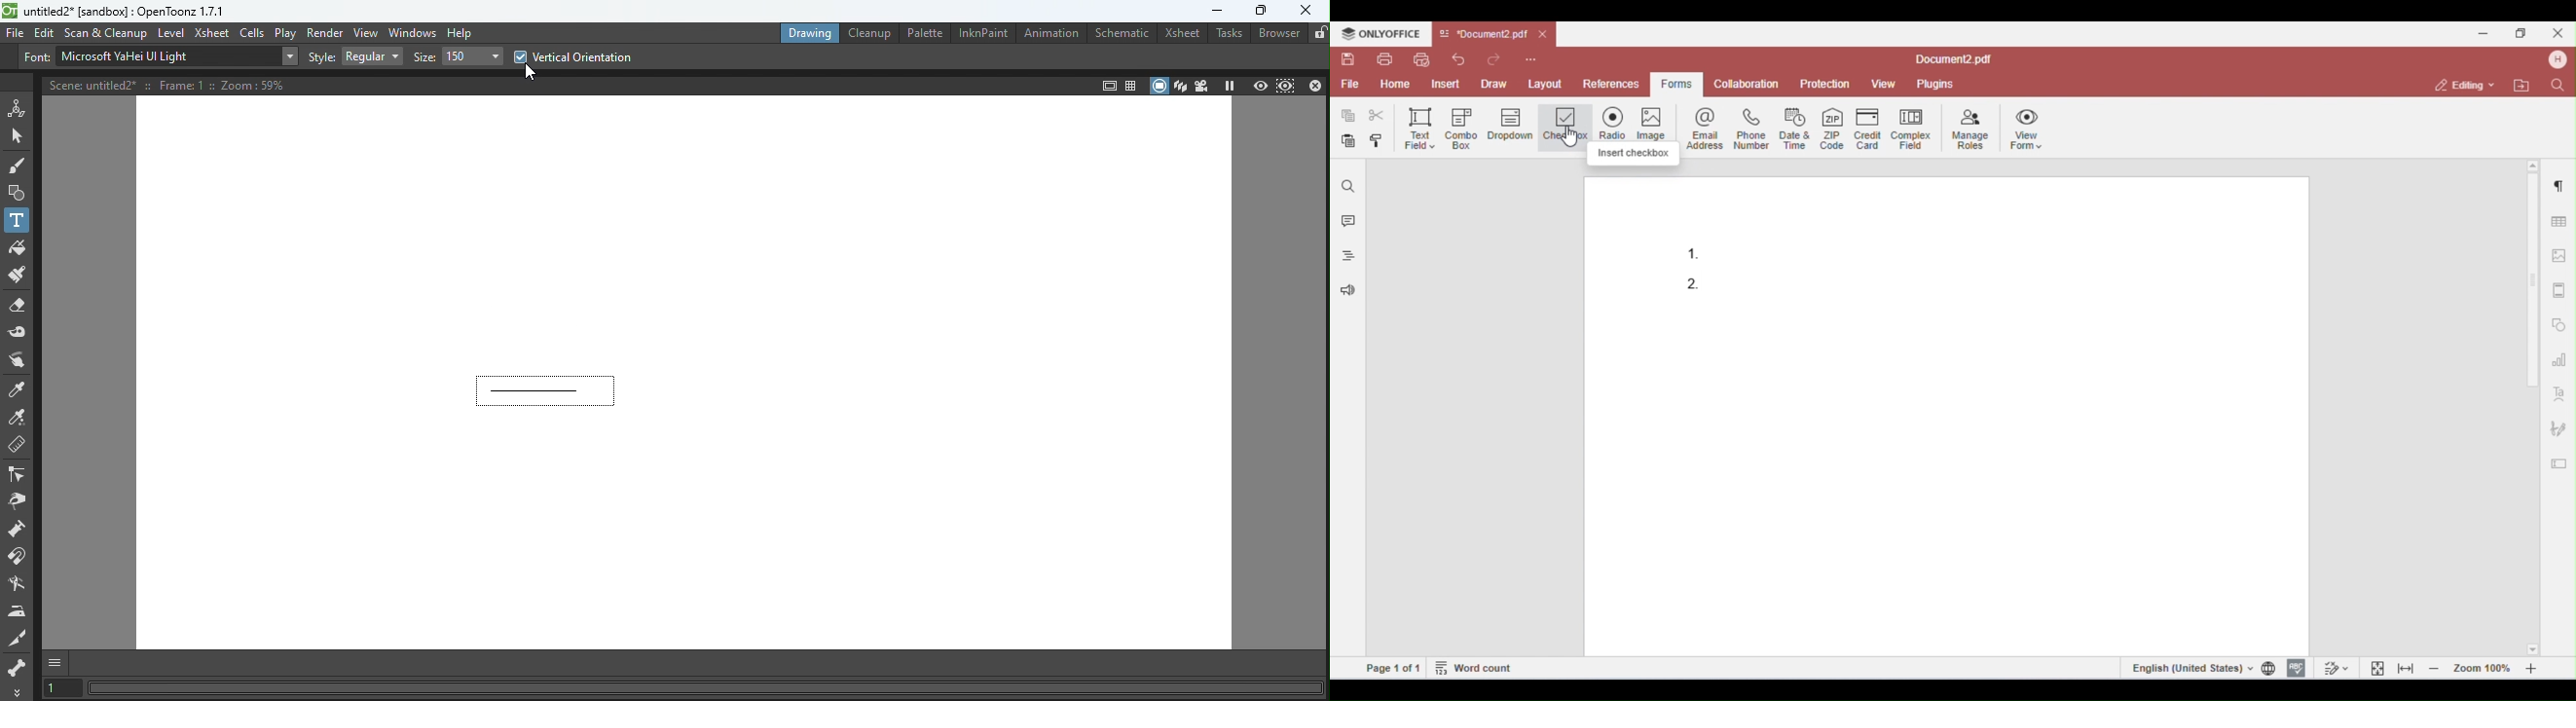 The width and height of the screenshot is (2576, 728). Describe the element at coordinates (166, 56) in the screenshot. I see `Text type` at that location.